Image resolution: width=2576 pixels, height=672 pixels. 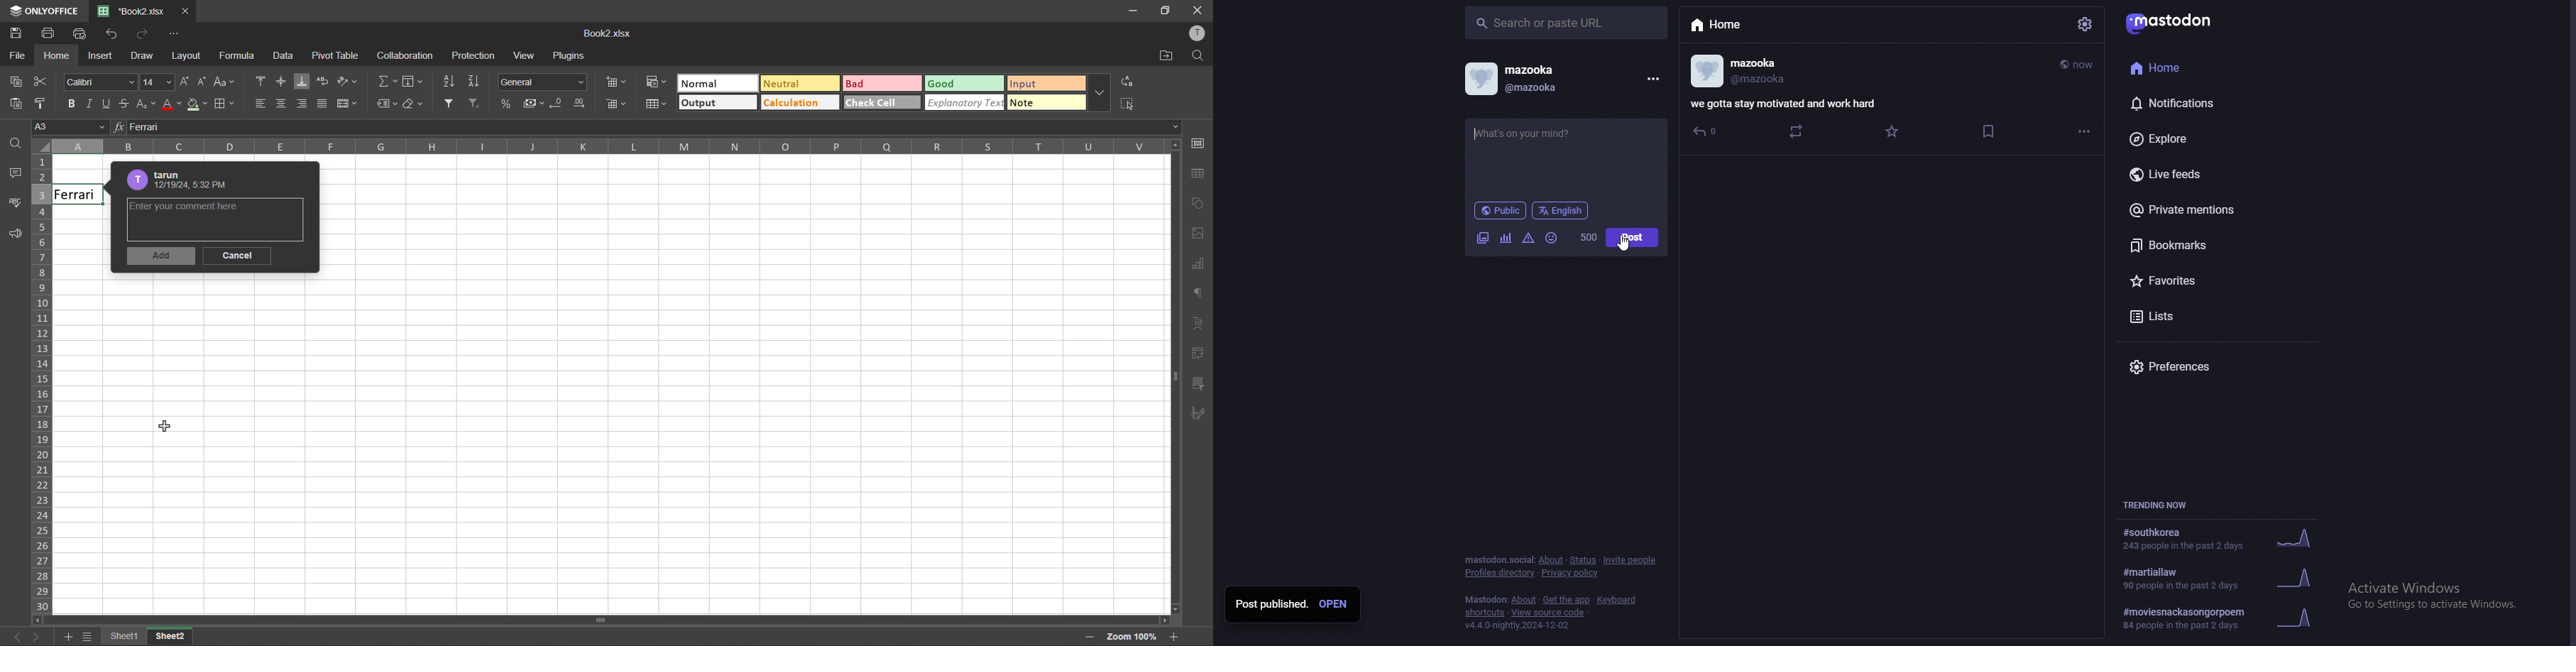 I want to click on previous, so click(x=9, y=637).